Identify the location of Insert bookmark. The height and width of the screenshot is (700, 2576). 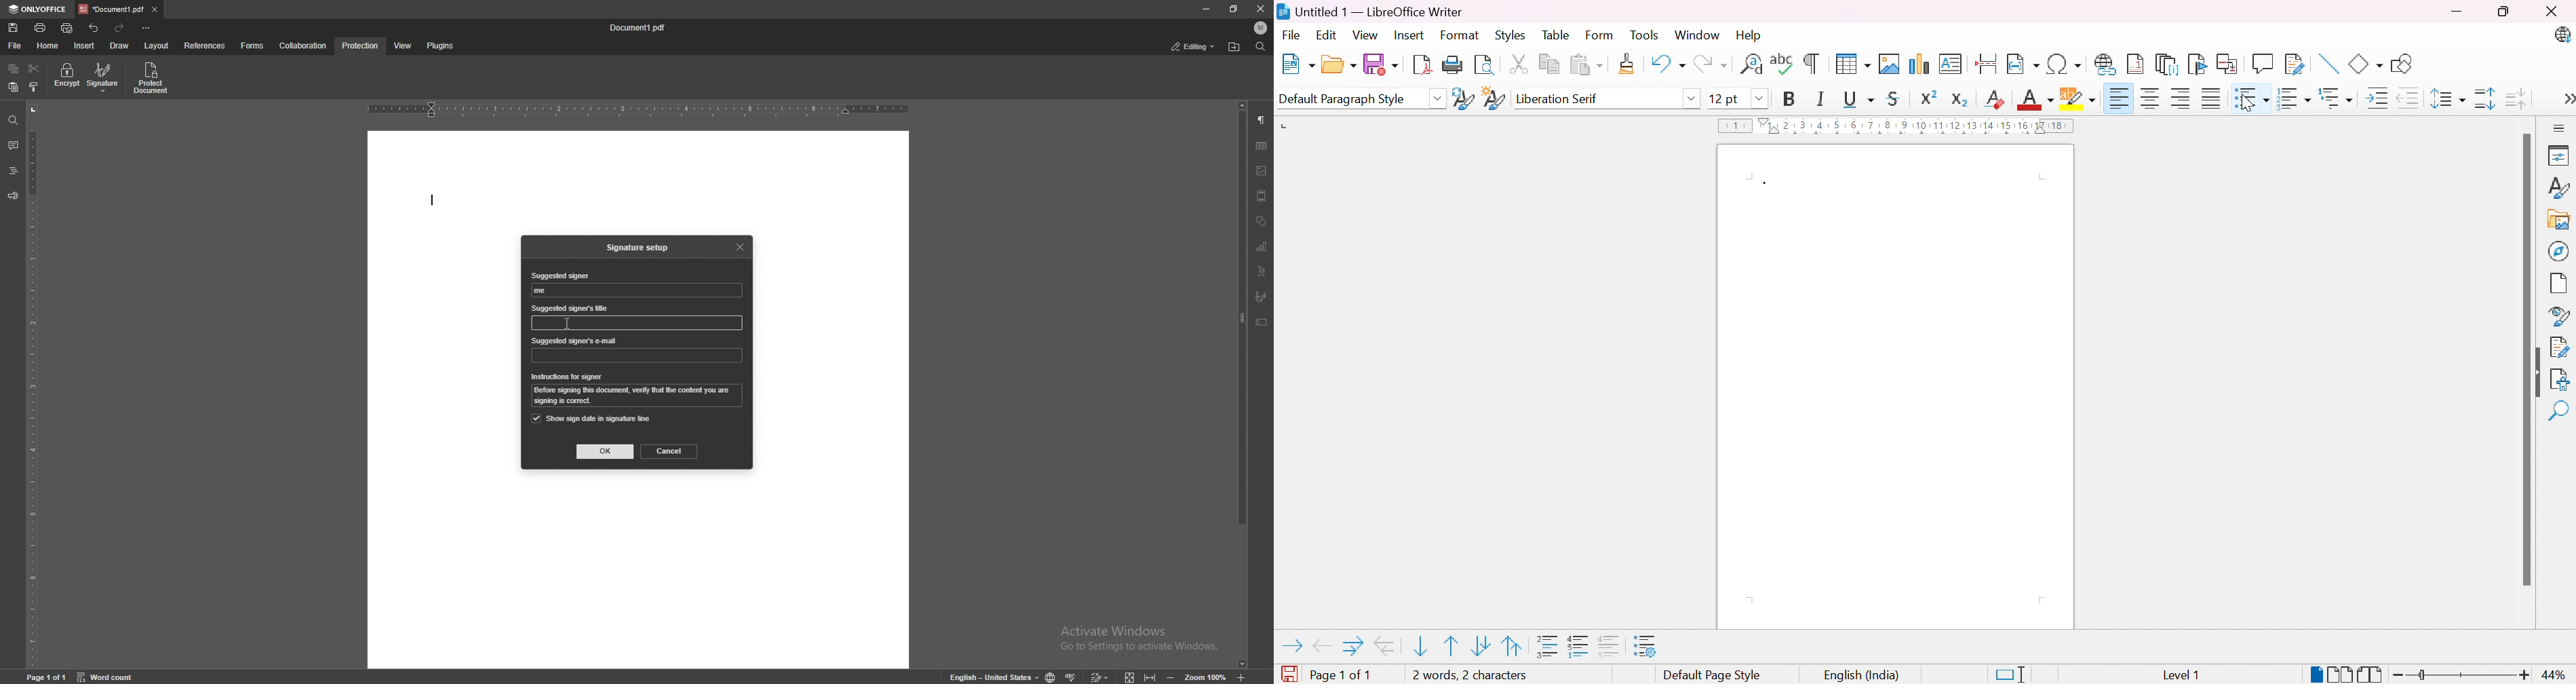
(2196, 64).